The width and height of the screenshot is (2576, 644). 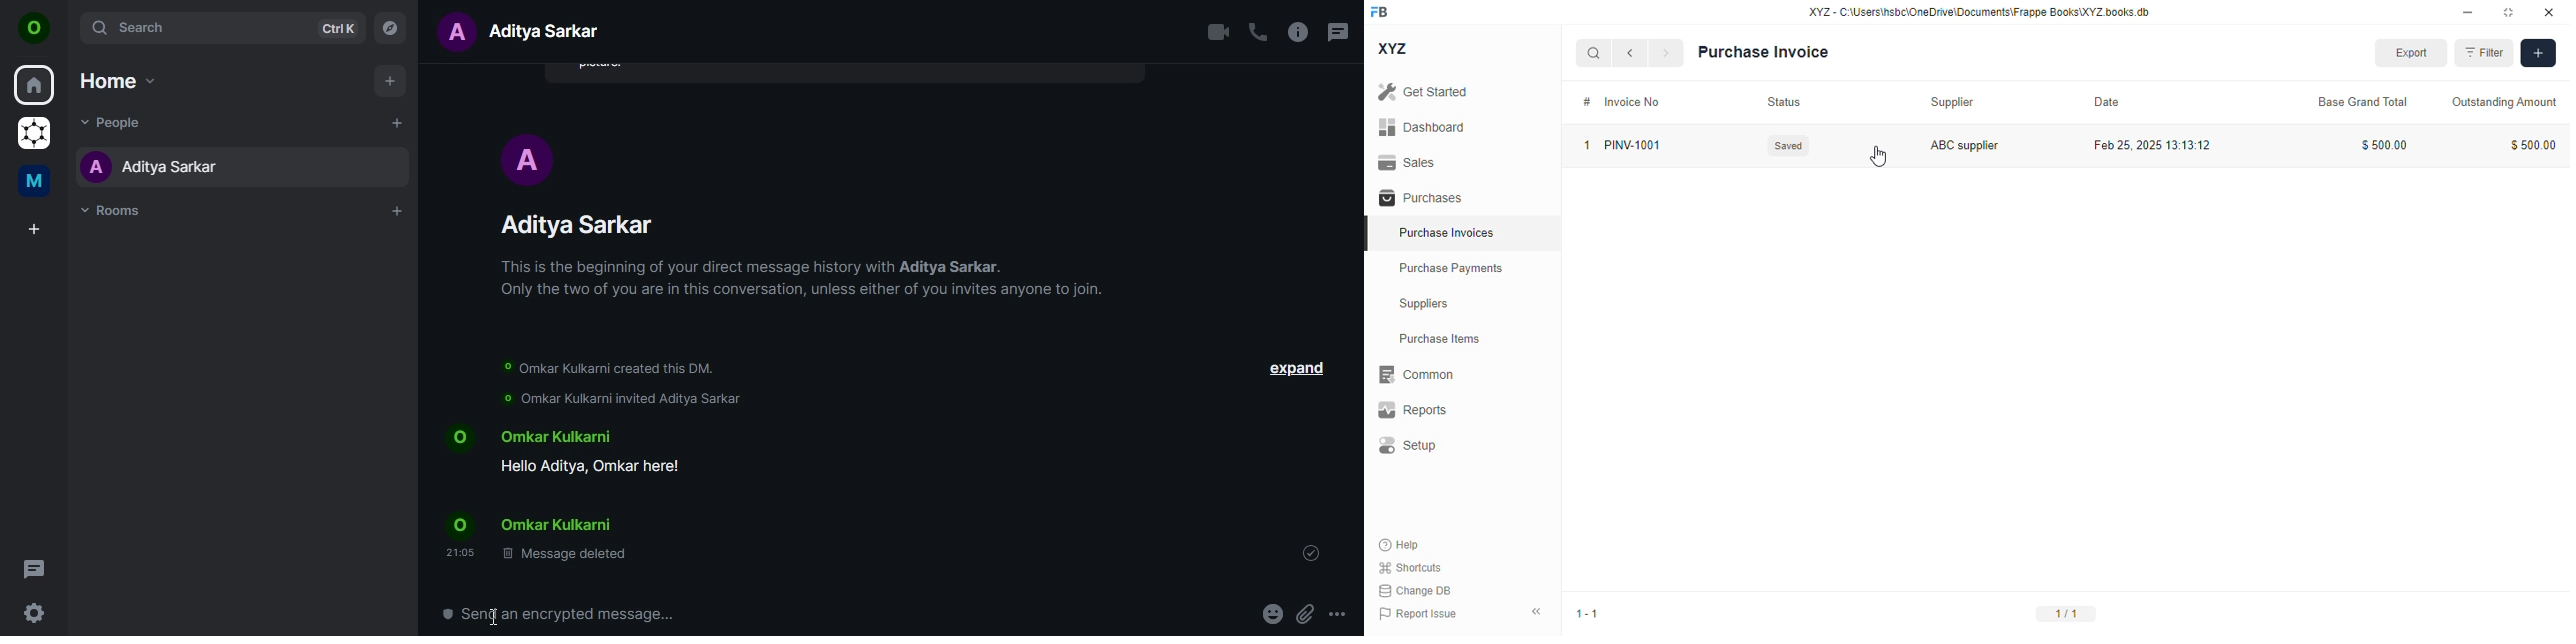 What do you see at coordinates (1257, 31) in the screenshot?
I see `voice call` at bounding box center [1257, 31].